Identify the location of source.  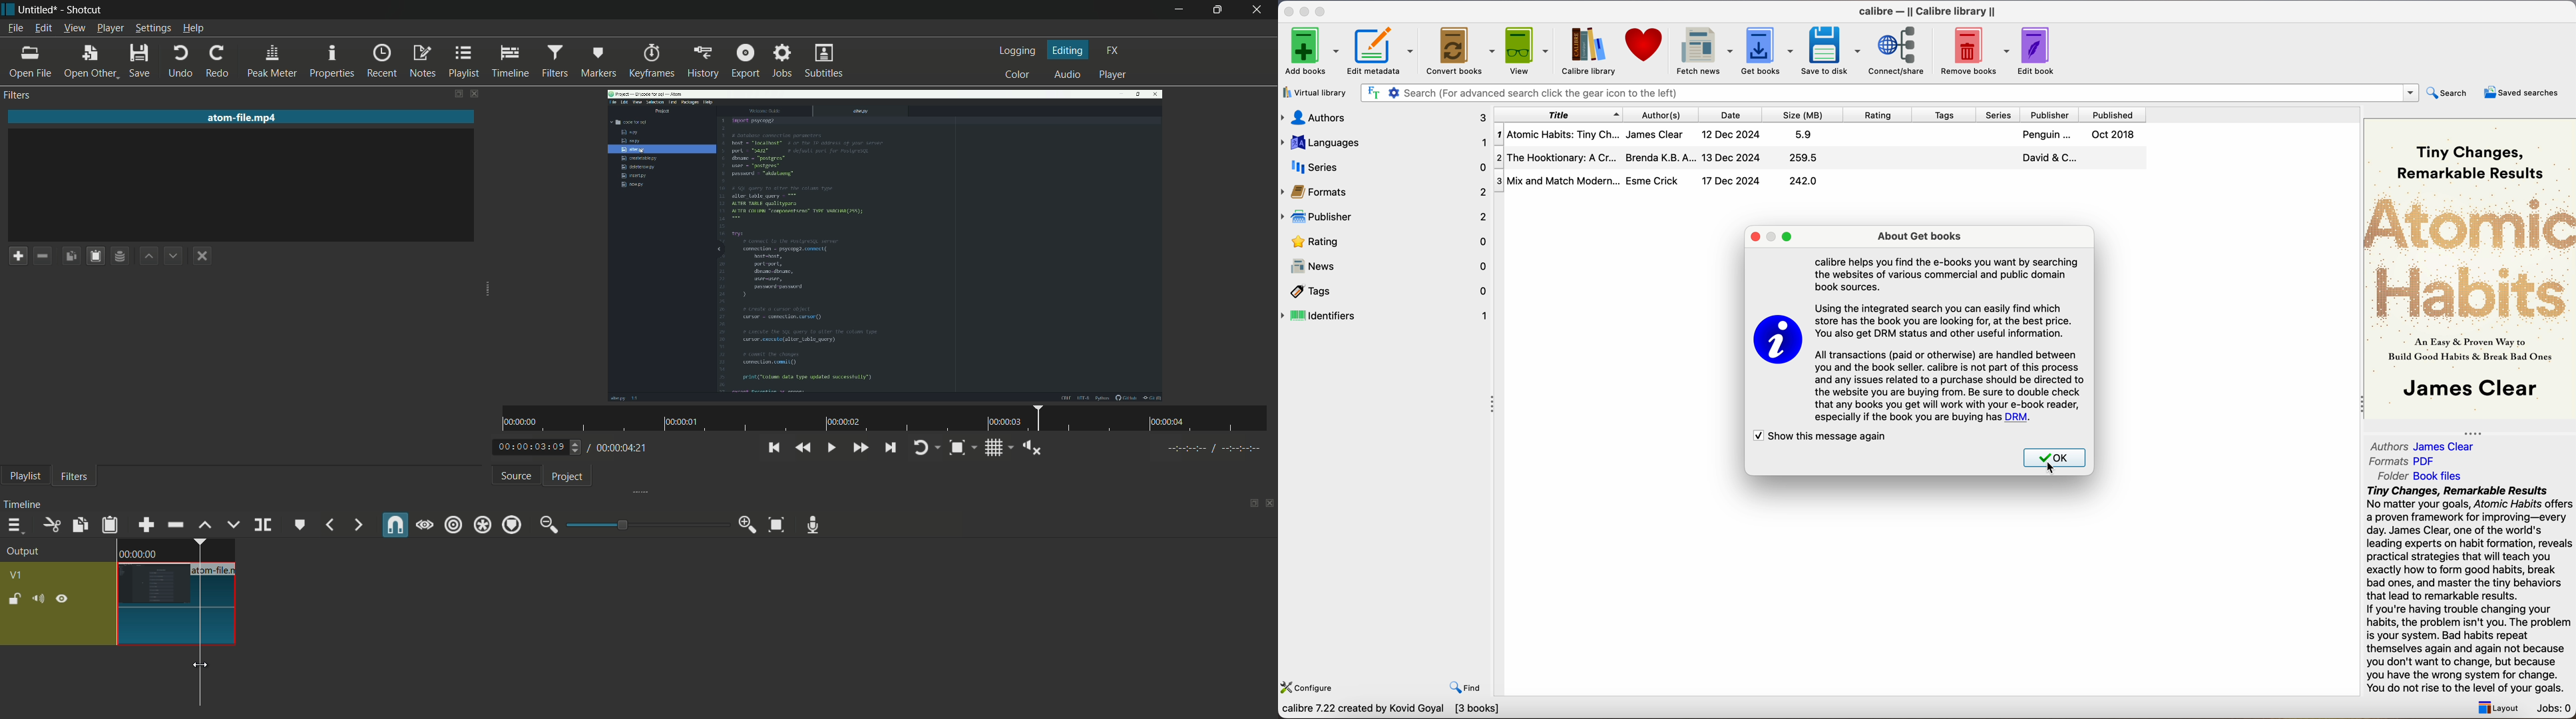
(518, 477).